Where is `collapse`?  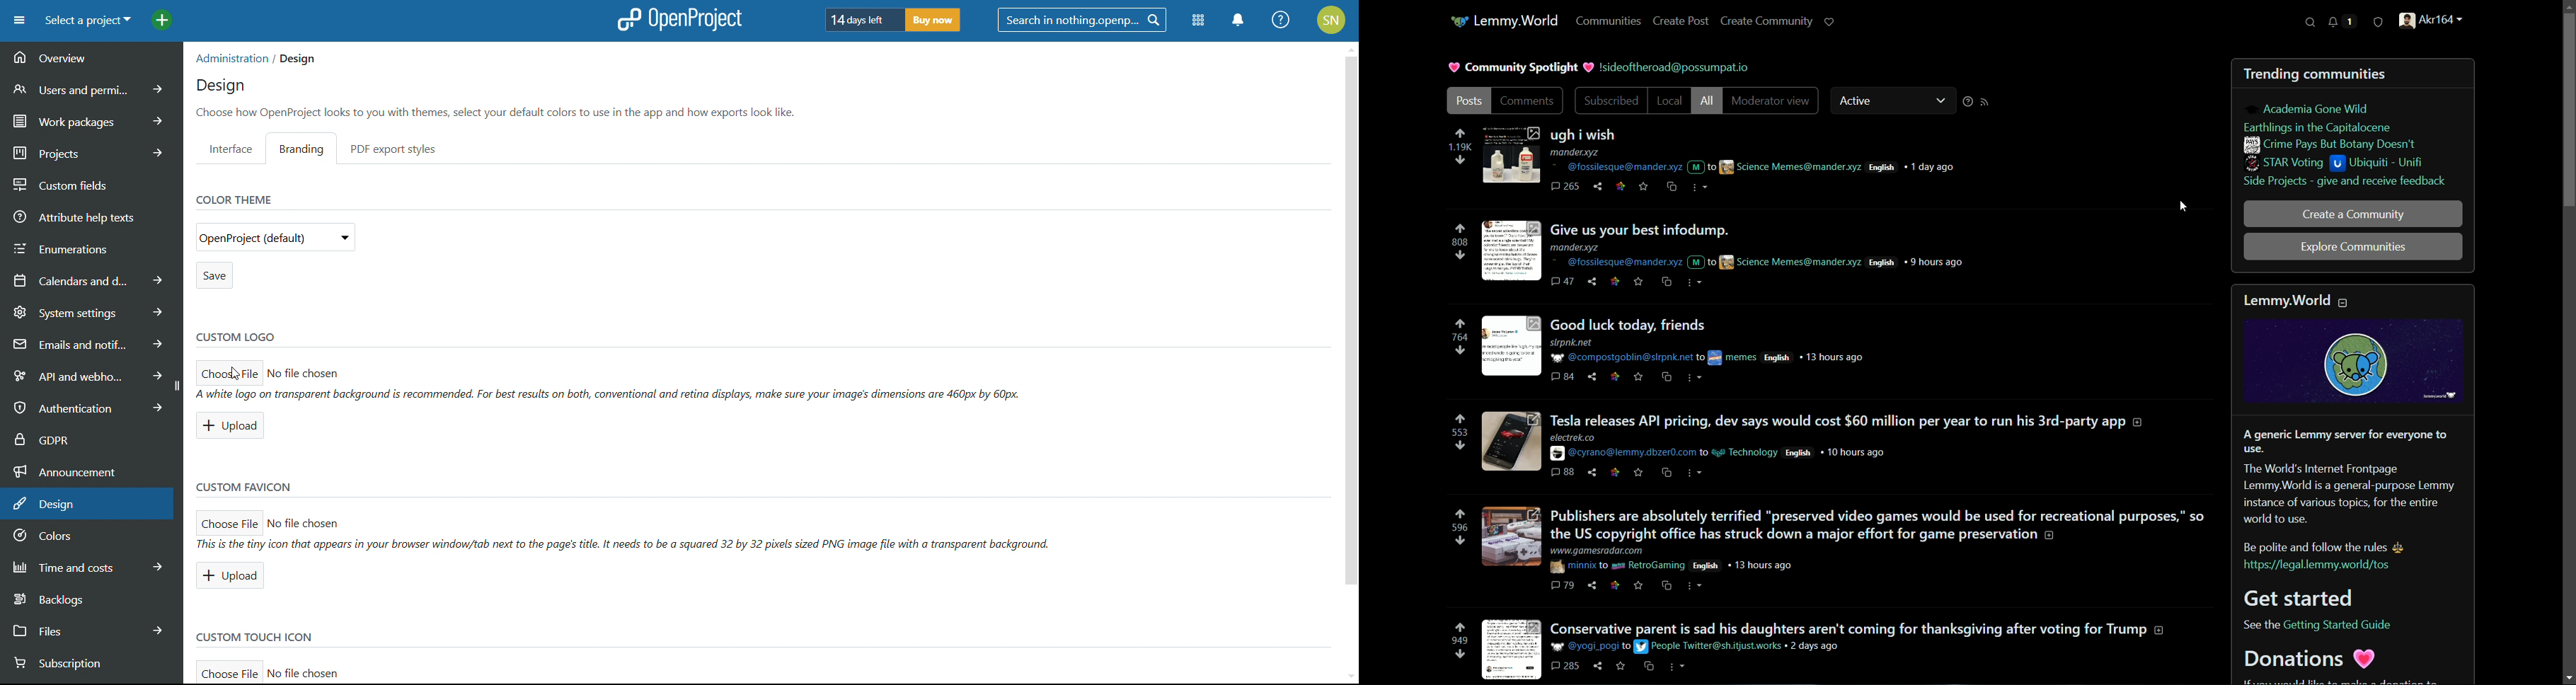 collapse is located at coordinates (2344, 302).